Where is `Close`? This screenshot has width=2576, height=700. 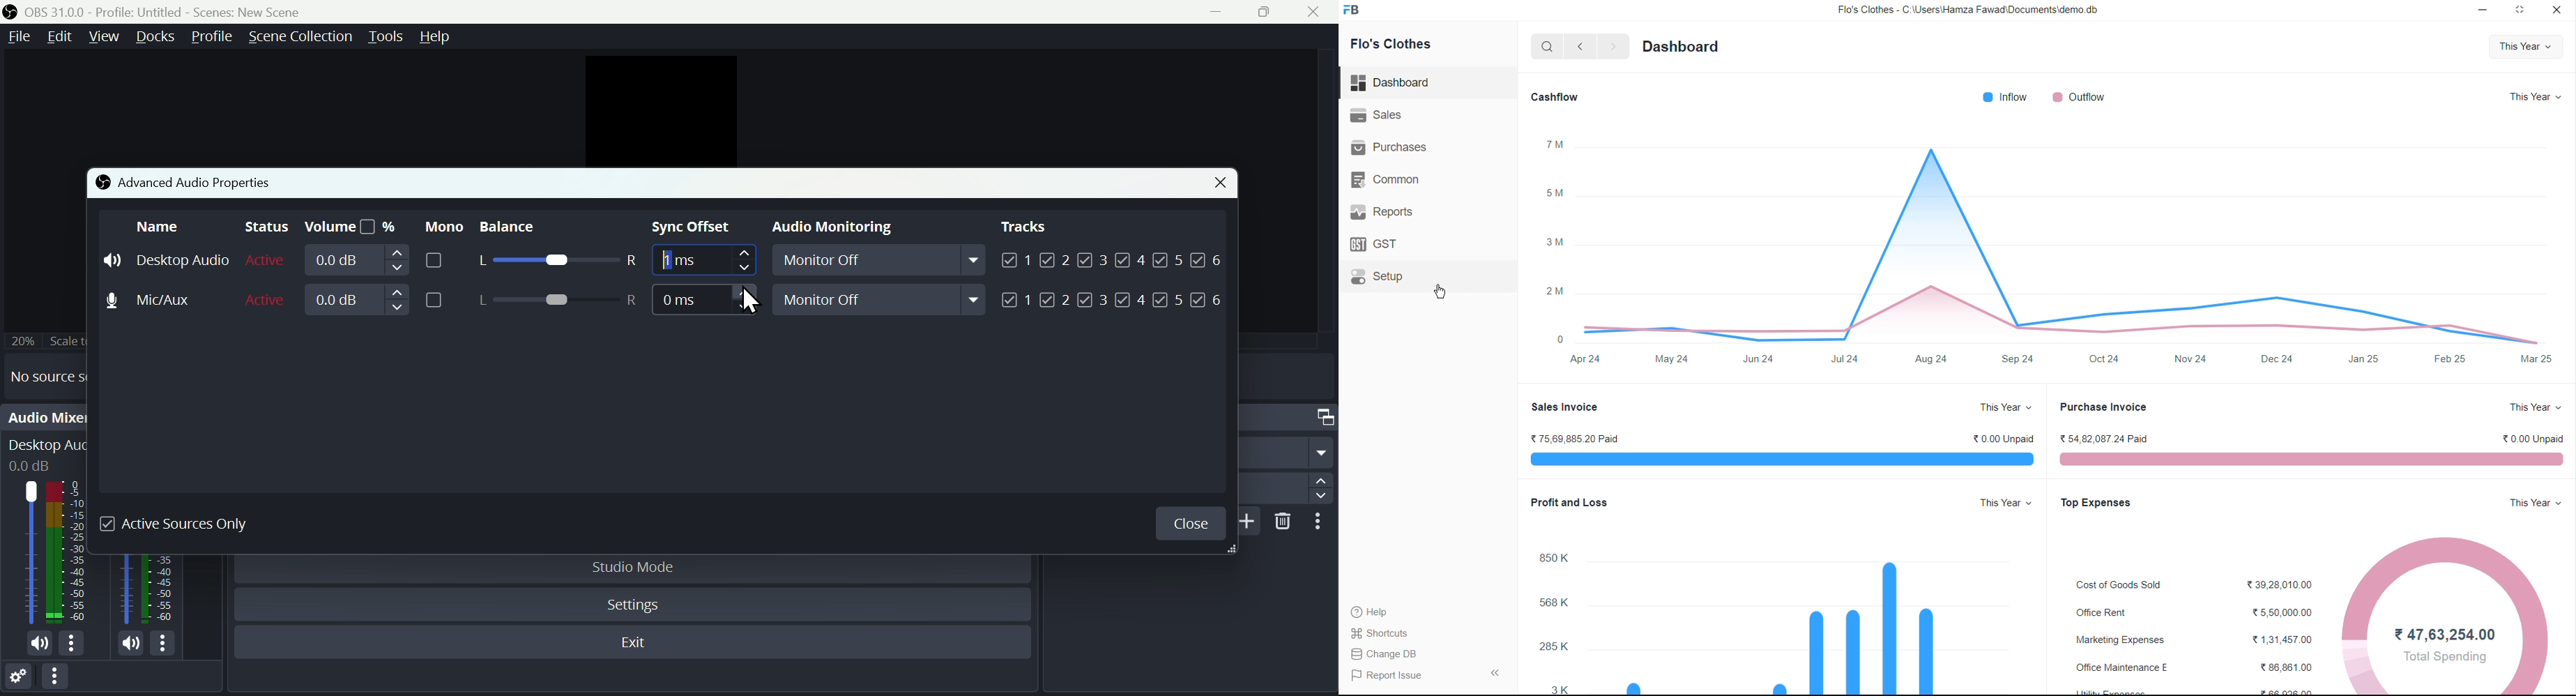
Close is located at coordinates (2557, 11).